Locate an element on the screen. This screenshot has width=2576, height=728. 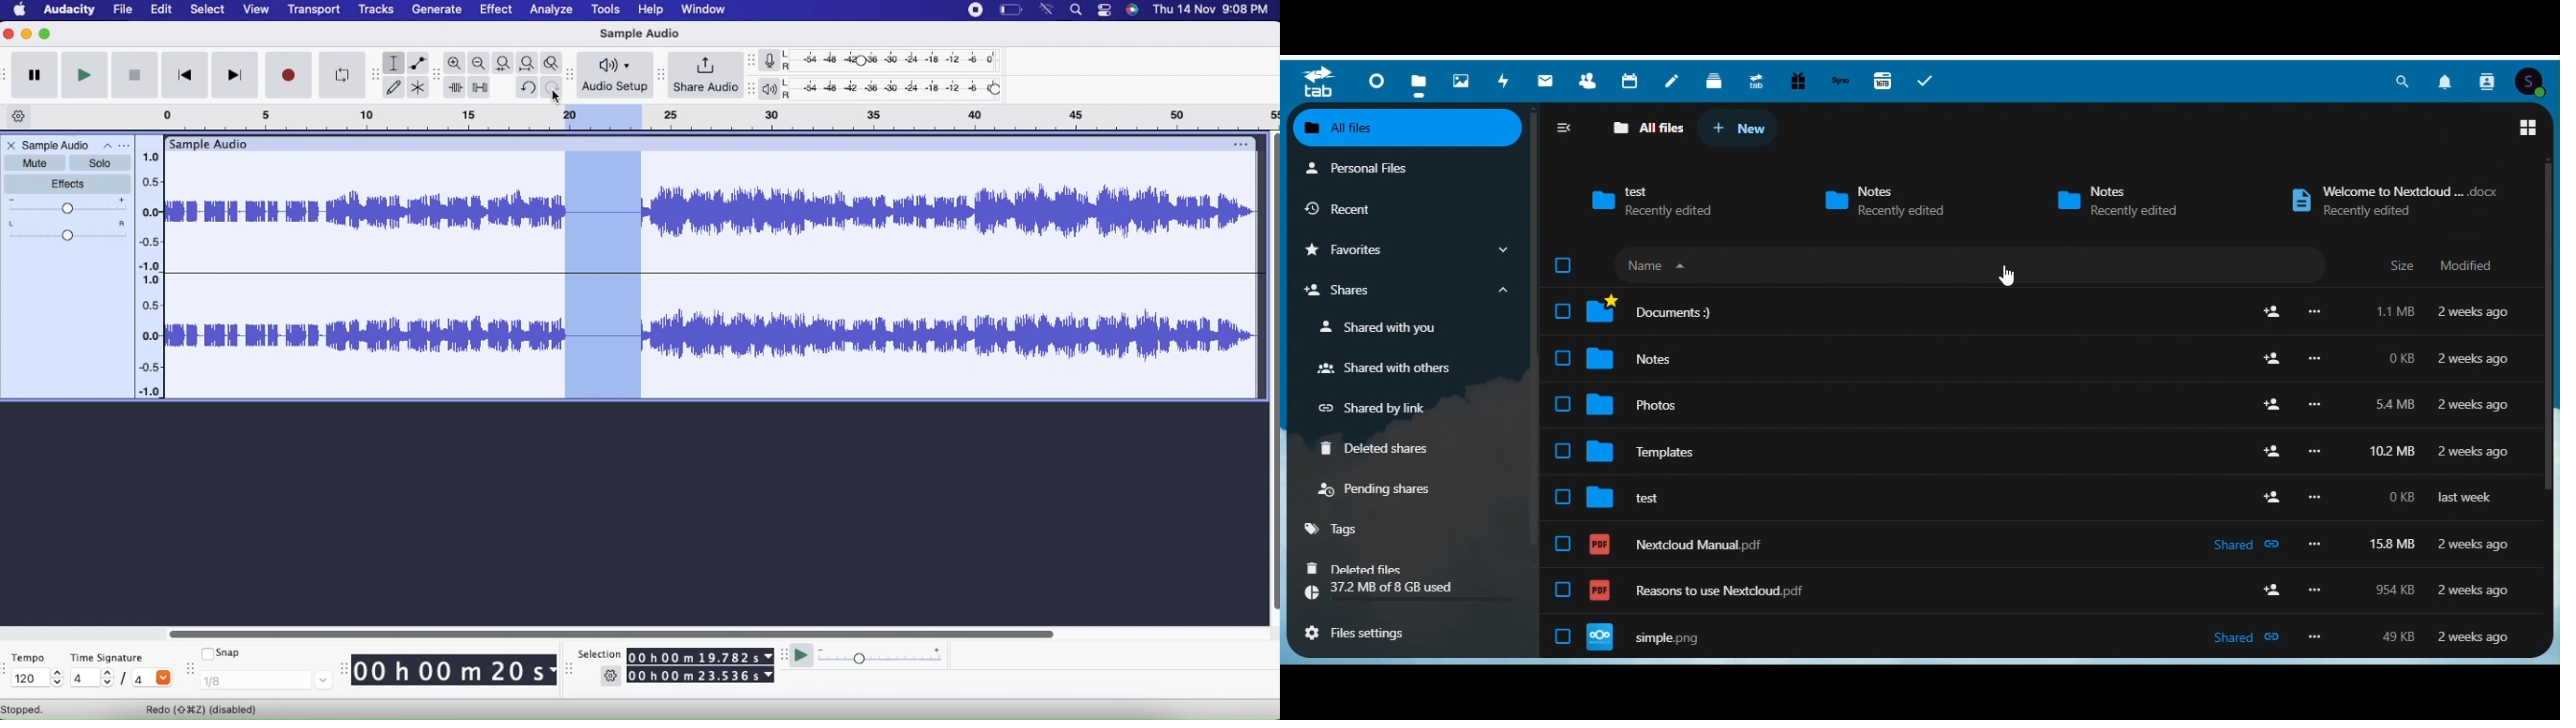
16 terabytes is located at coordinates (1883, 81).